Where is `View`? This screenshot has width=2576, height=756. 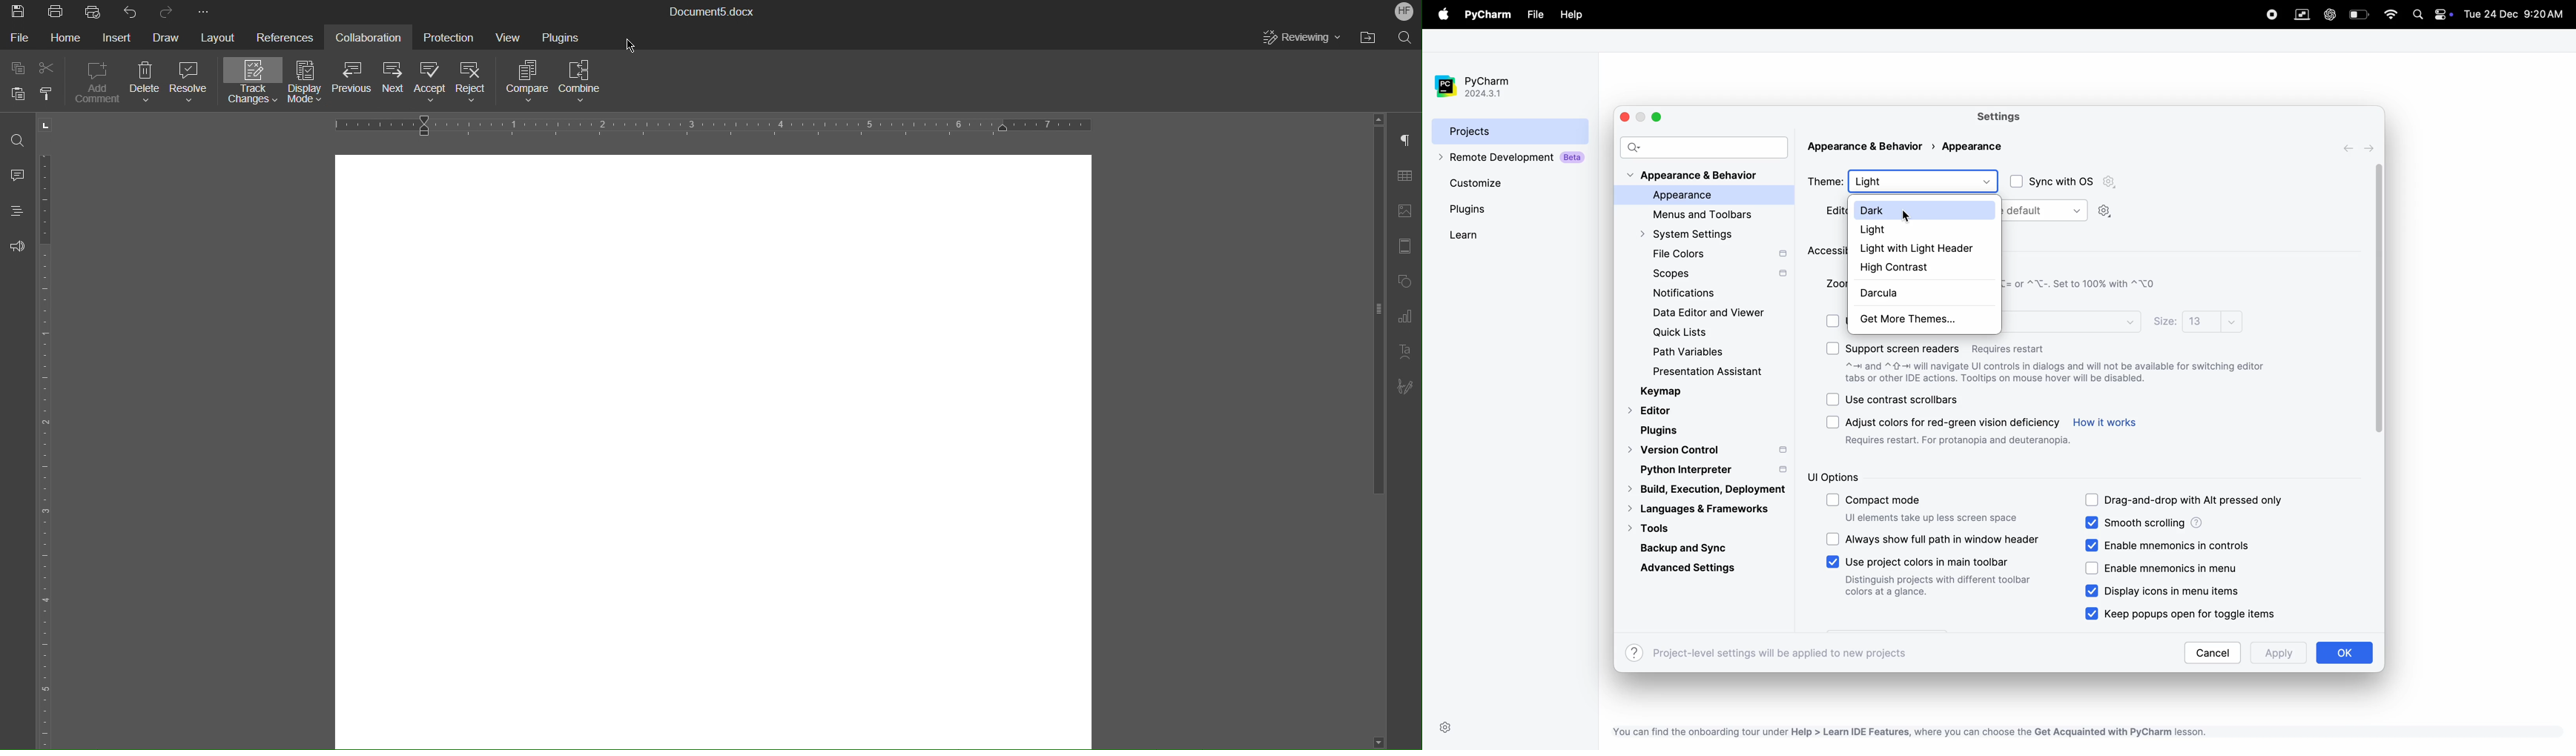 View is located at coordinates (512, 40).